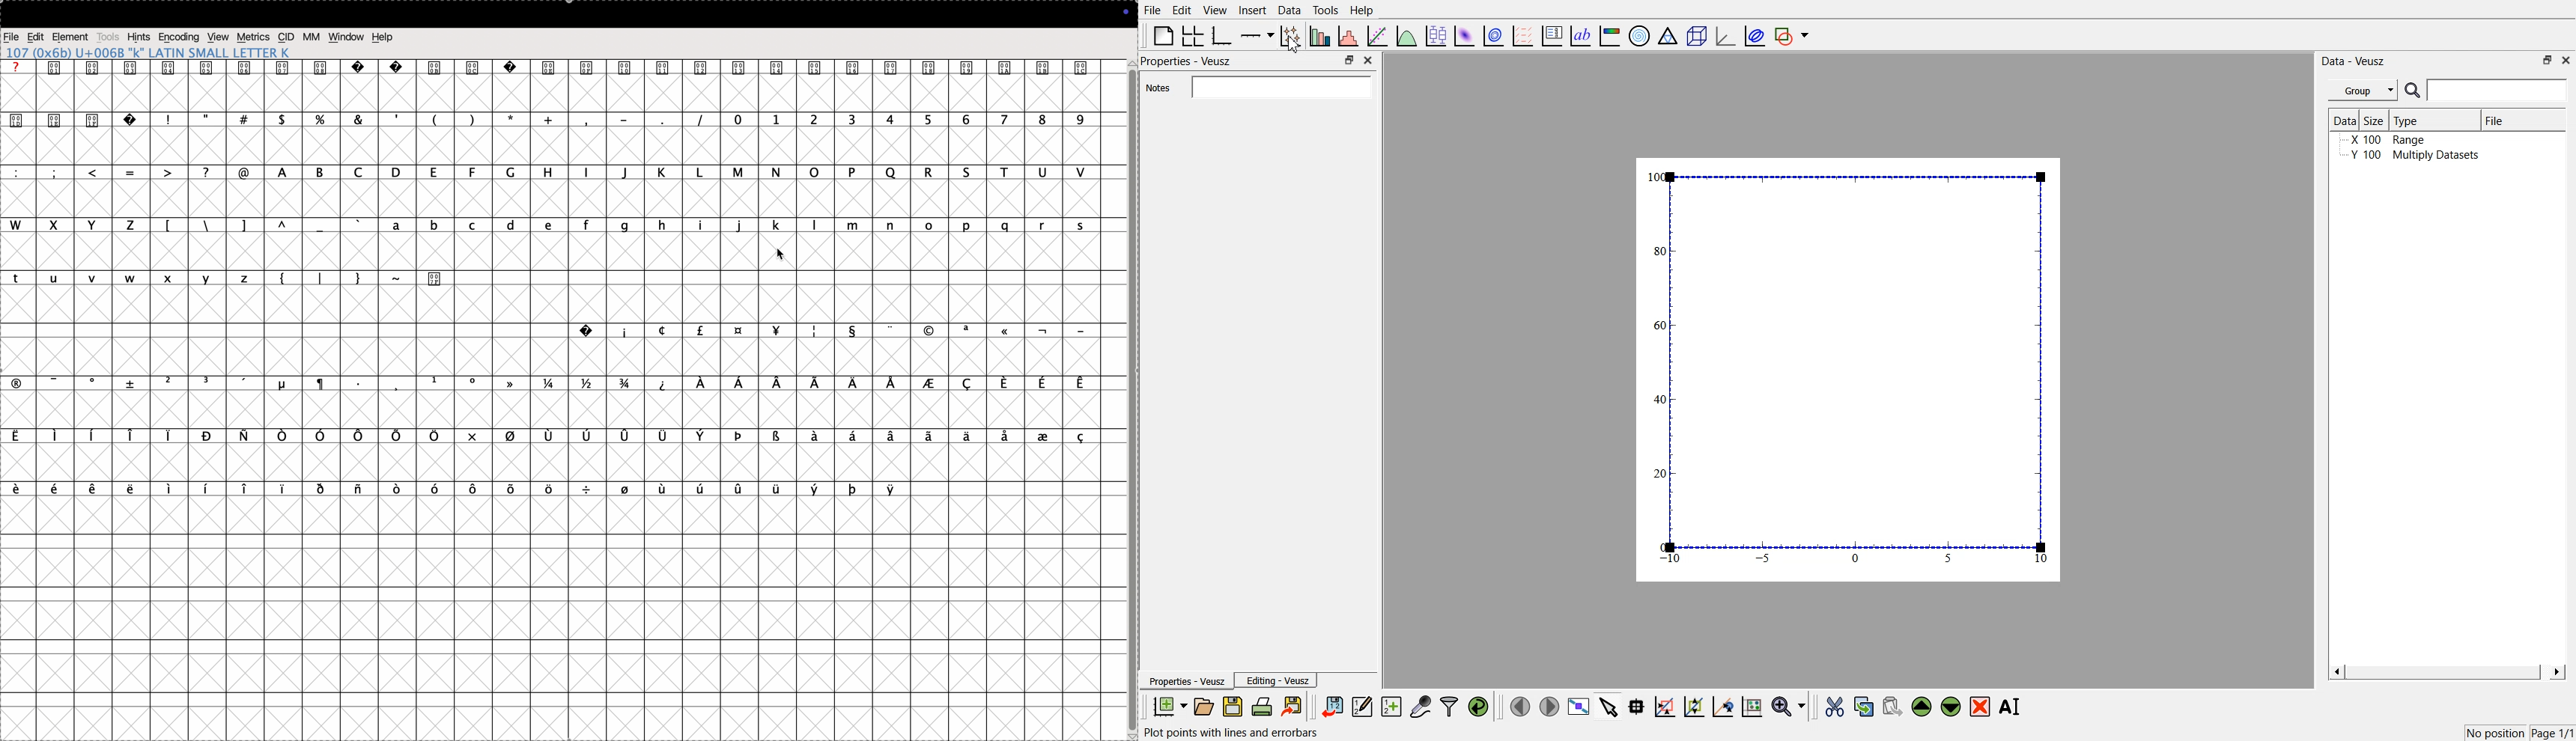  What do you see at coordinates (776, 227) in the screenshot?
I see `k` at bounding box center [776, 227].